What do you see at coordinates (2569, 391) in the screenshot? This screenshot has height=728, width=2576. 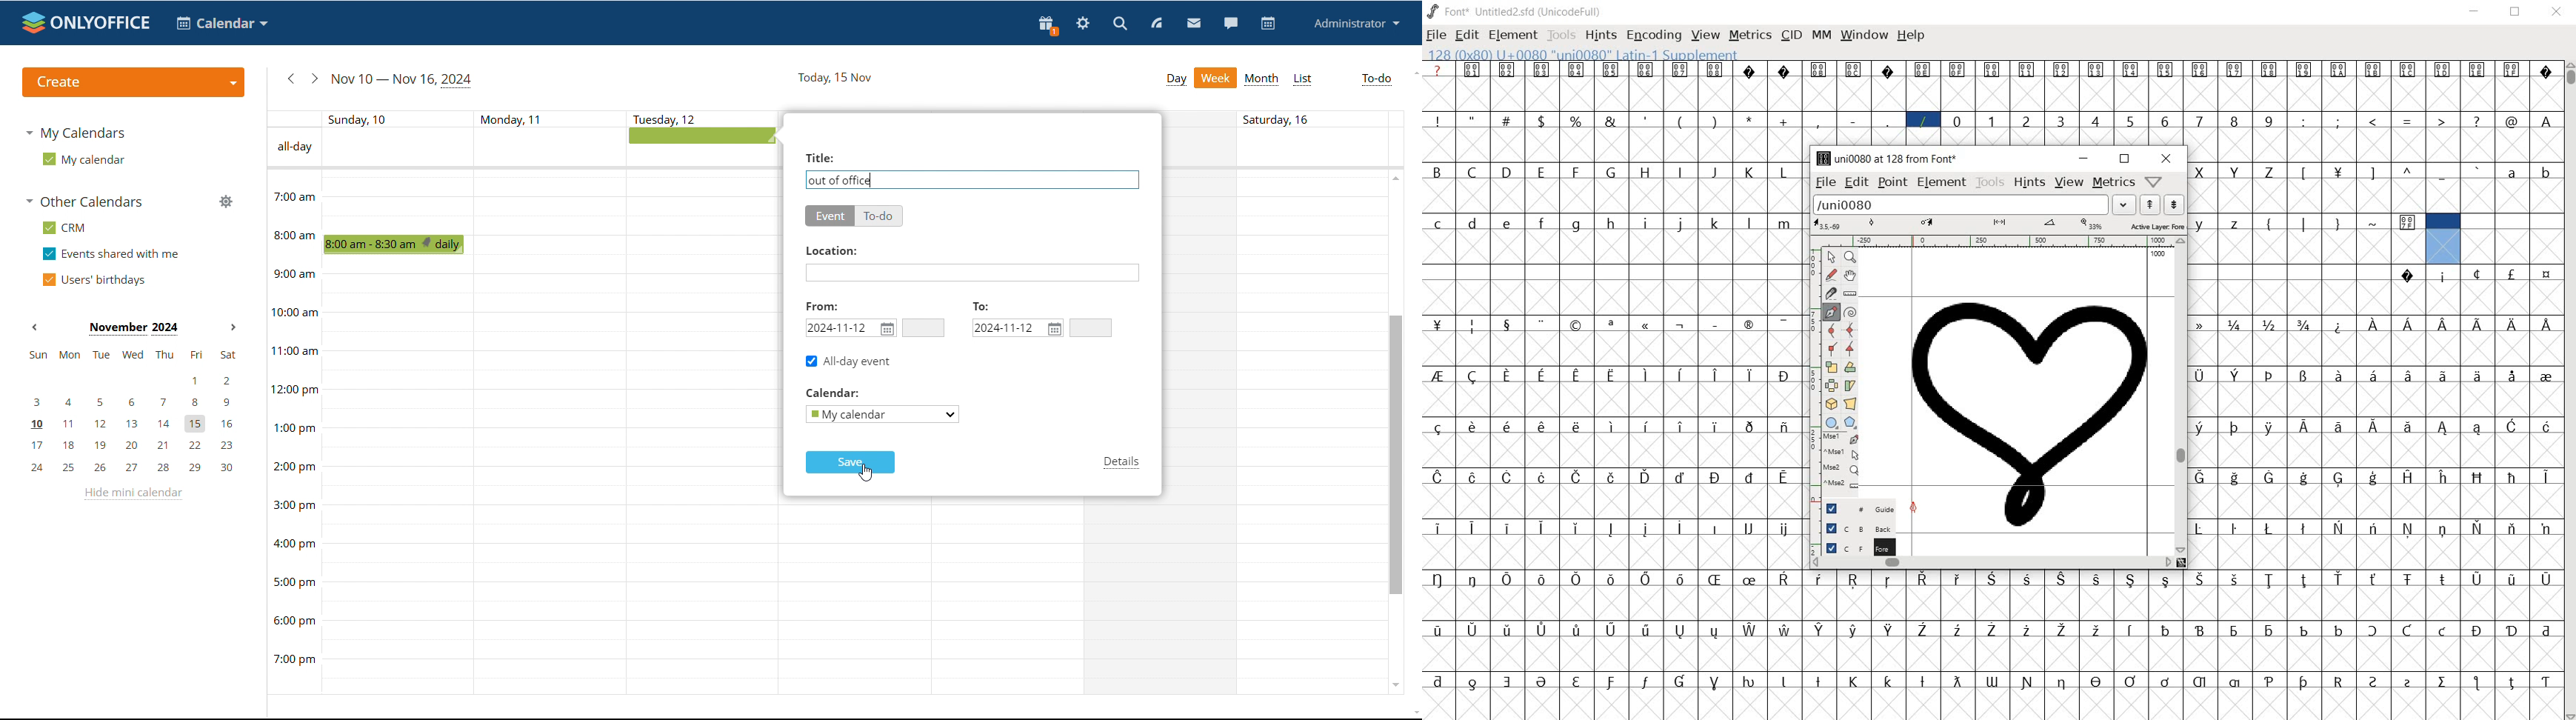 I see `SCROLLBAR` at bounding box center [2569, 391].